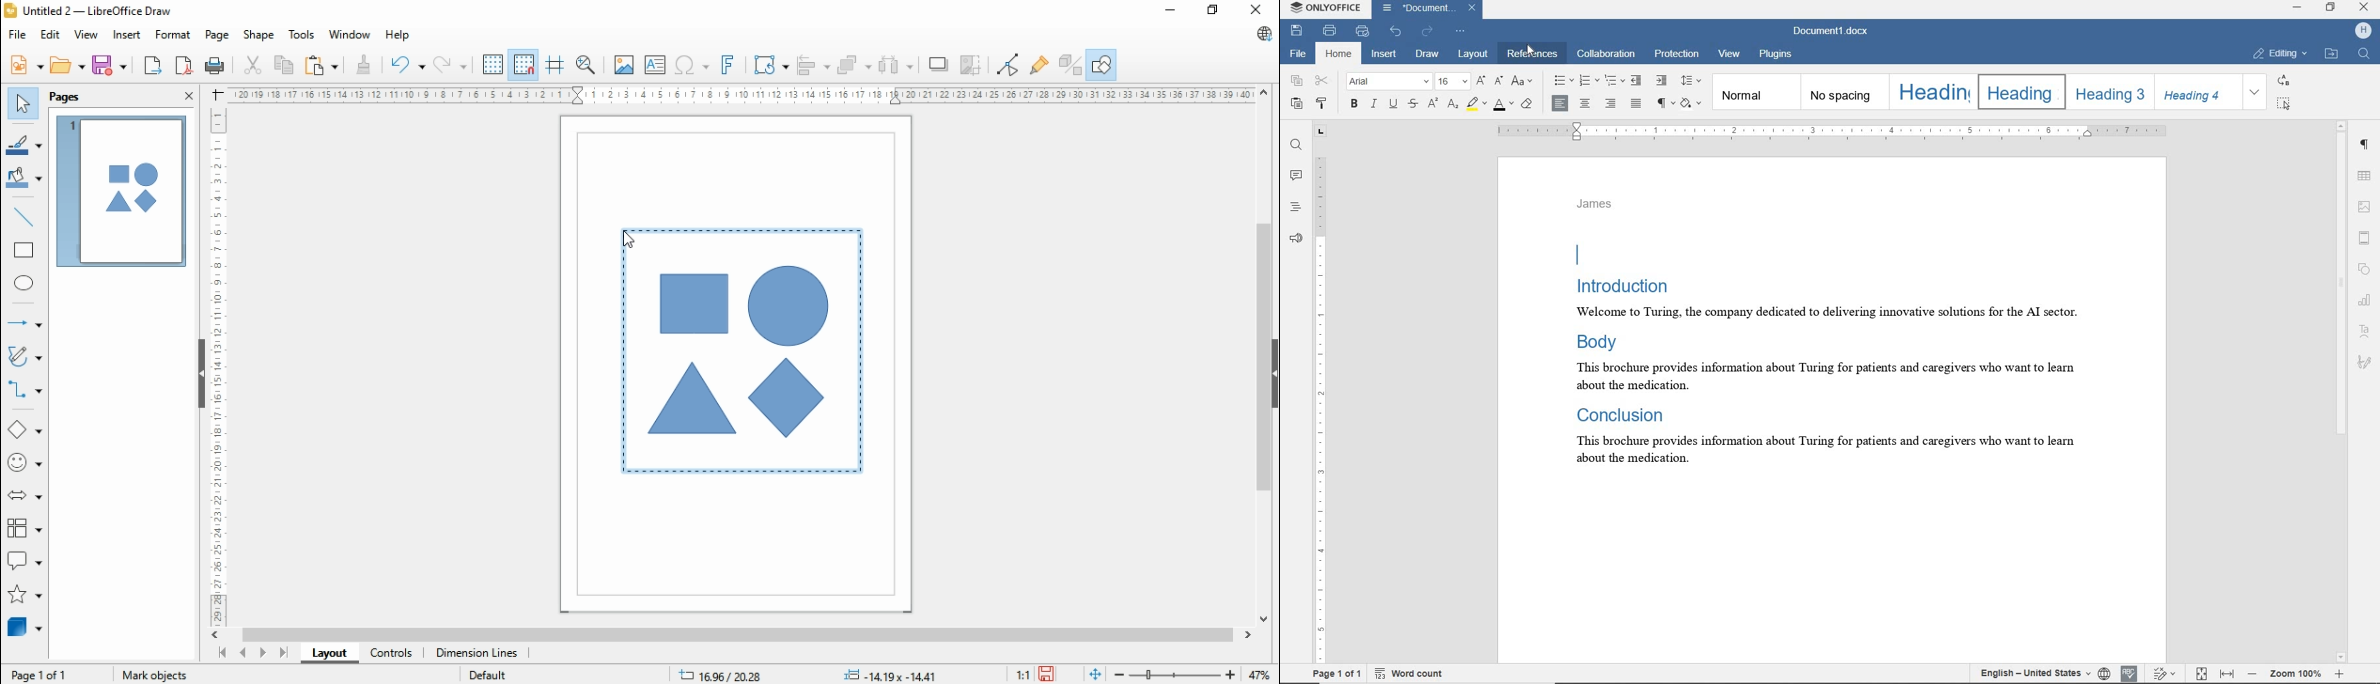  What do you see at coordinates (1843, 92) in the screenshot?
I see `no spacing` at bounding box center [1843, 92].